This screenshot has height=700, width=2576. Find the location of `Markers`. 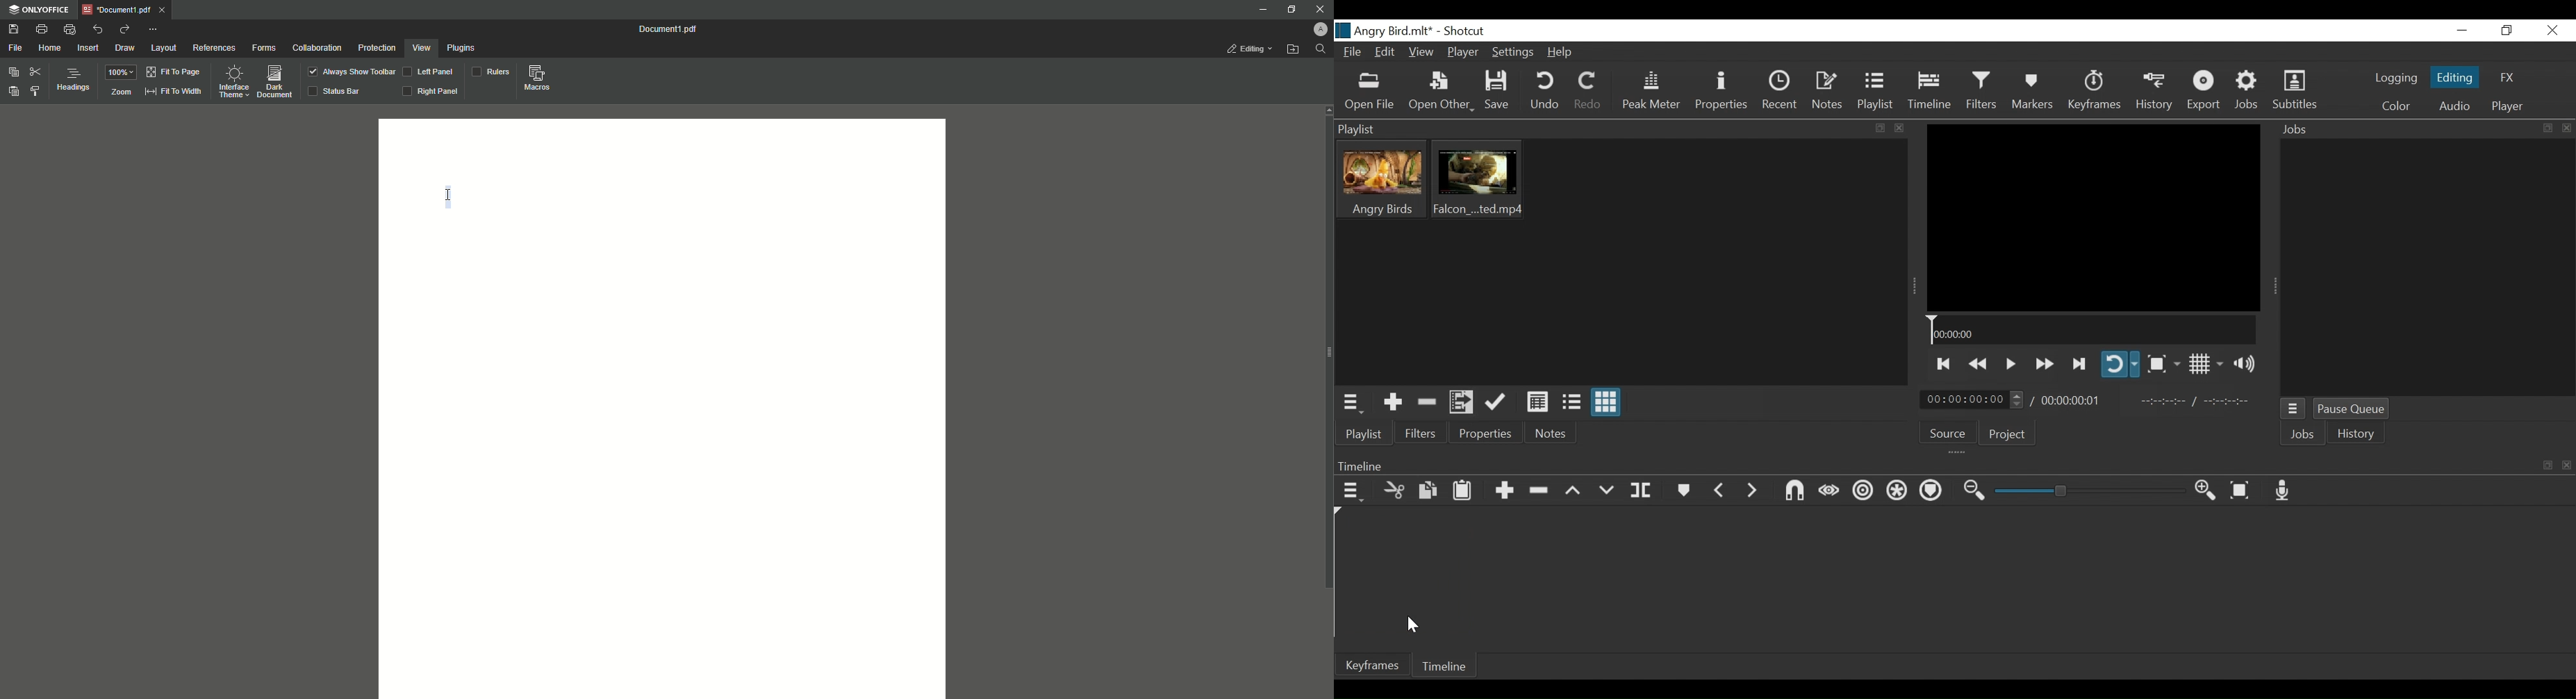

Markers is located at coordinates (1684, 491).